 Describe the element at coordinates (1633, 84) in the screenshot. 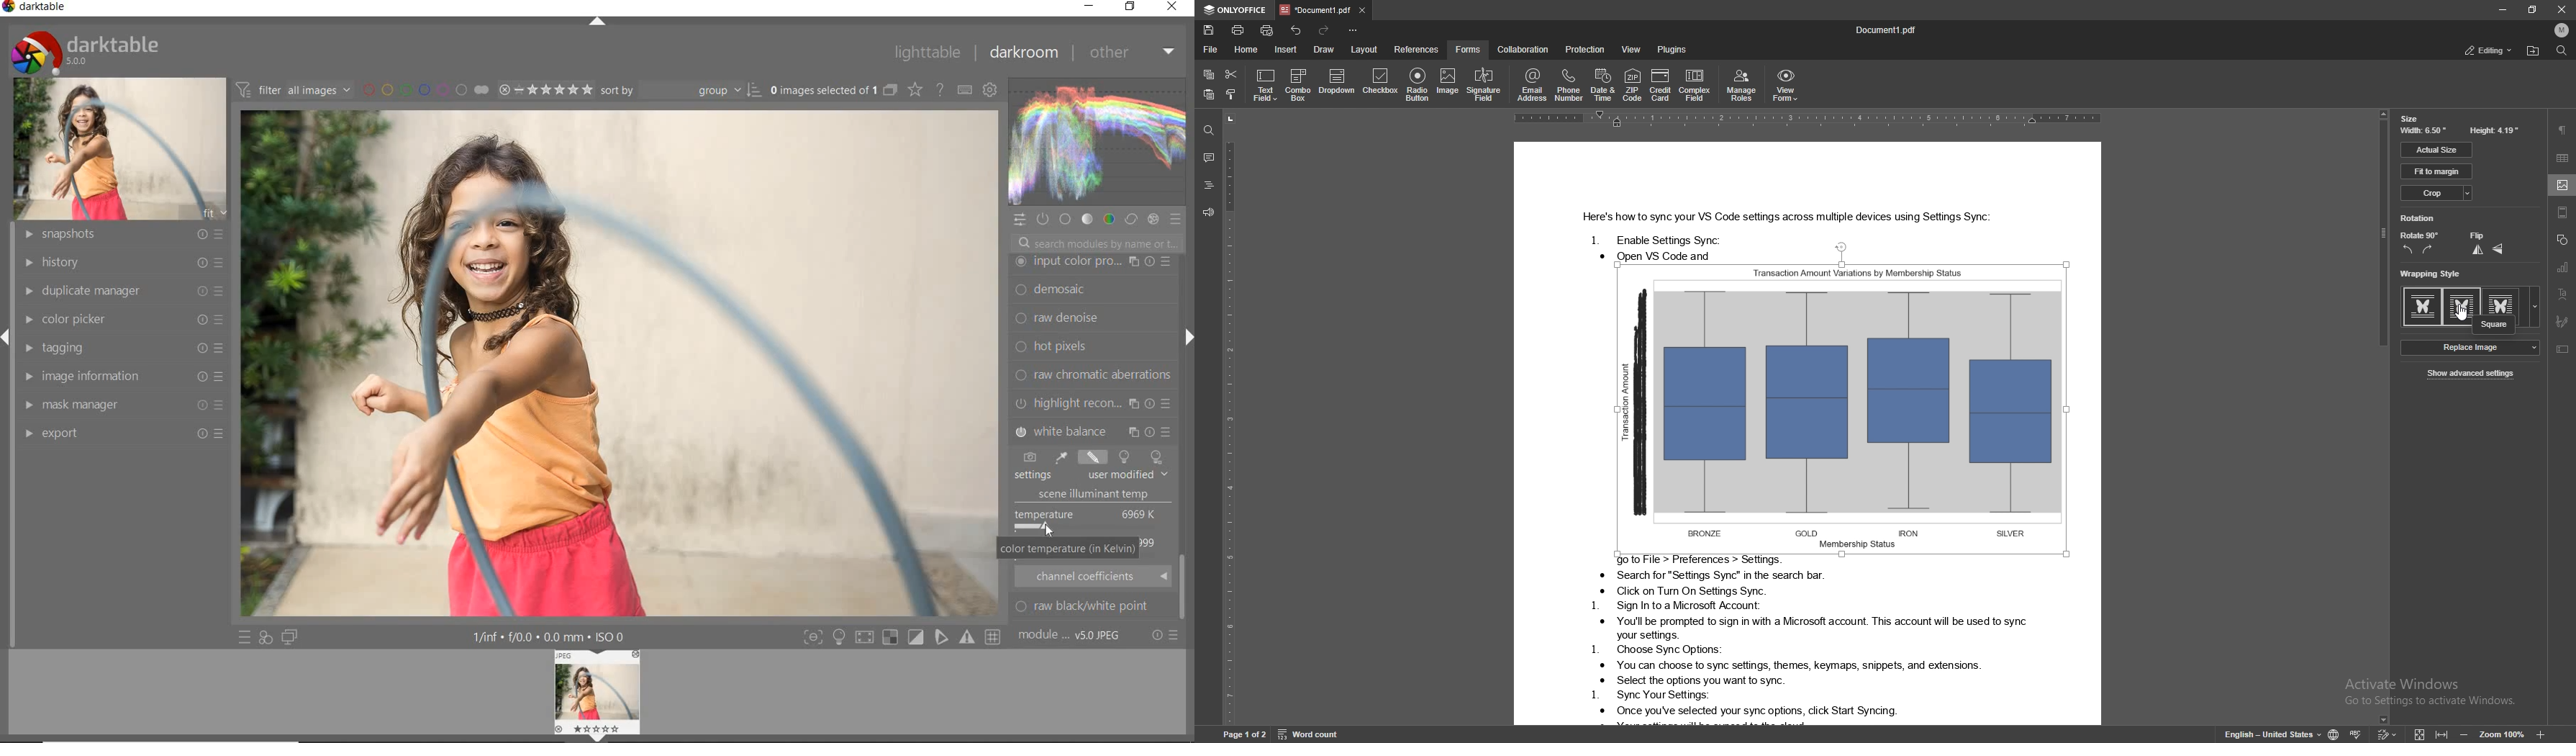

I see `zip code` at that location.